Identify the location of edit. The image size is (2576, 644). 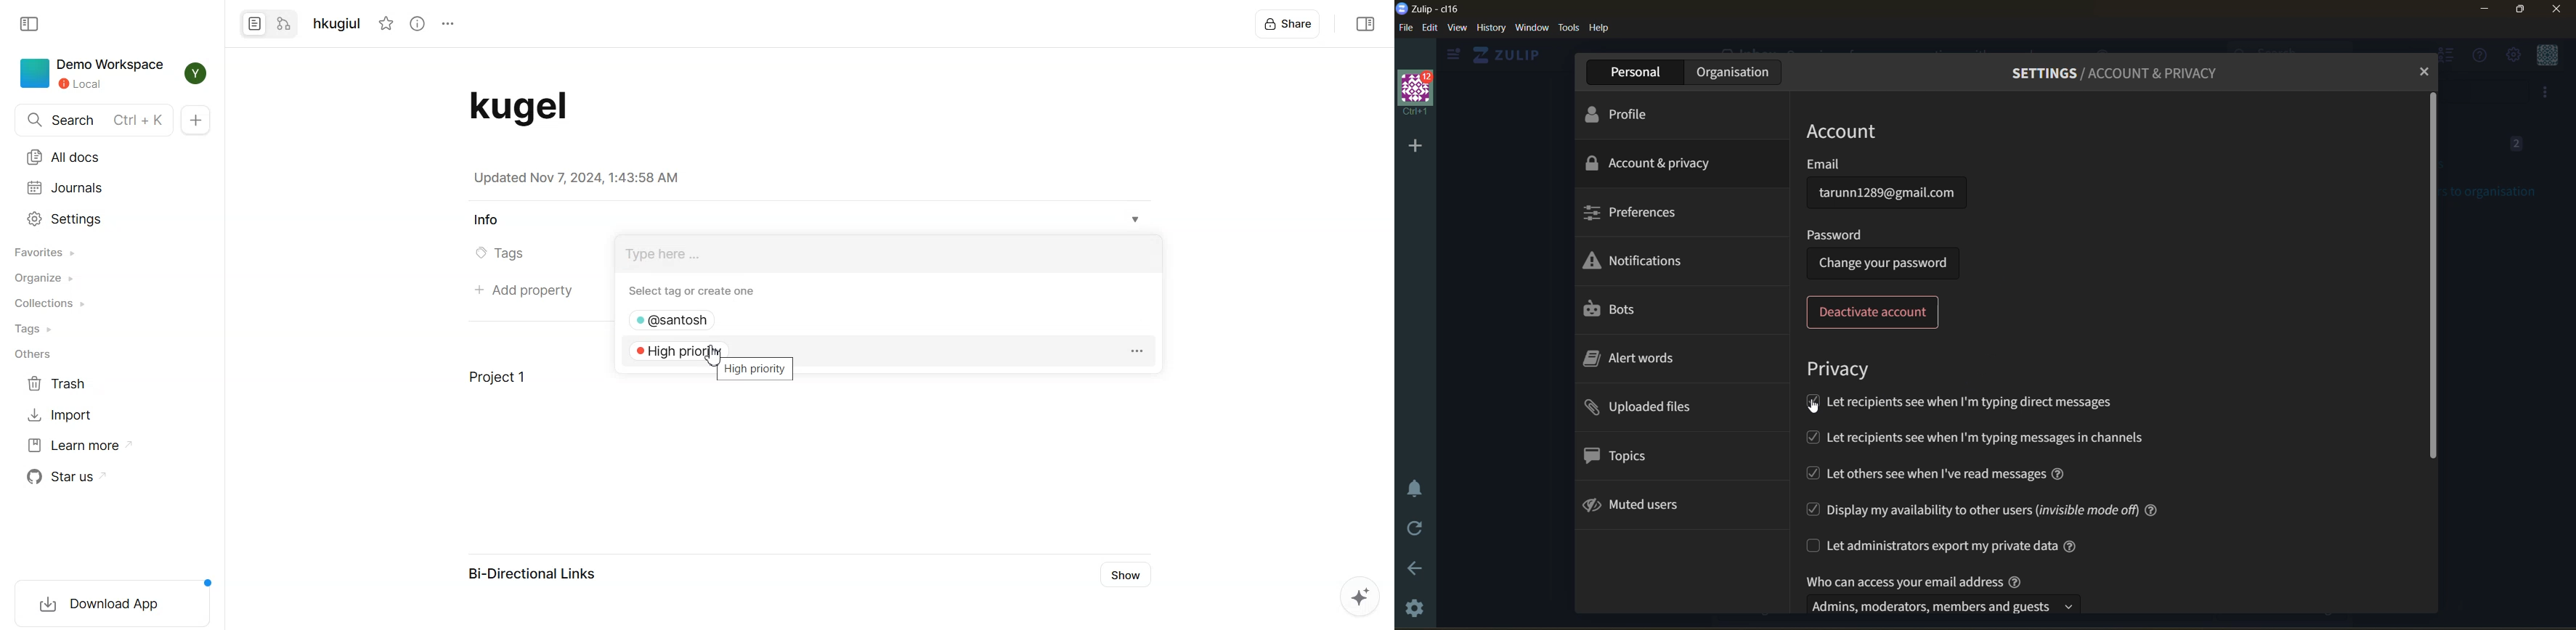
(1430, 27).